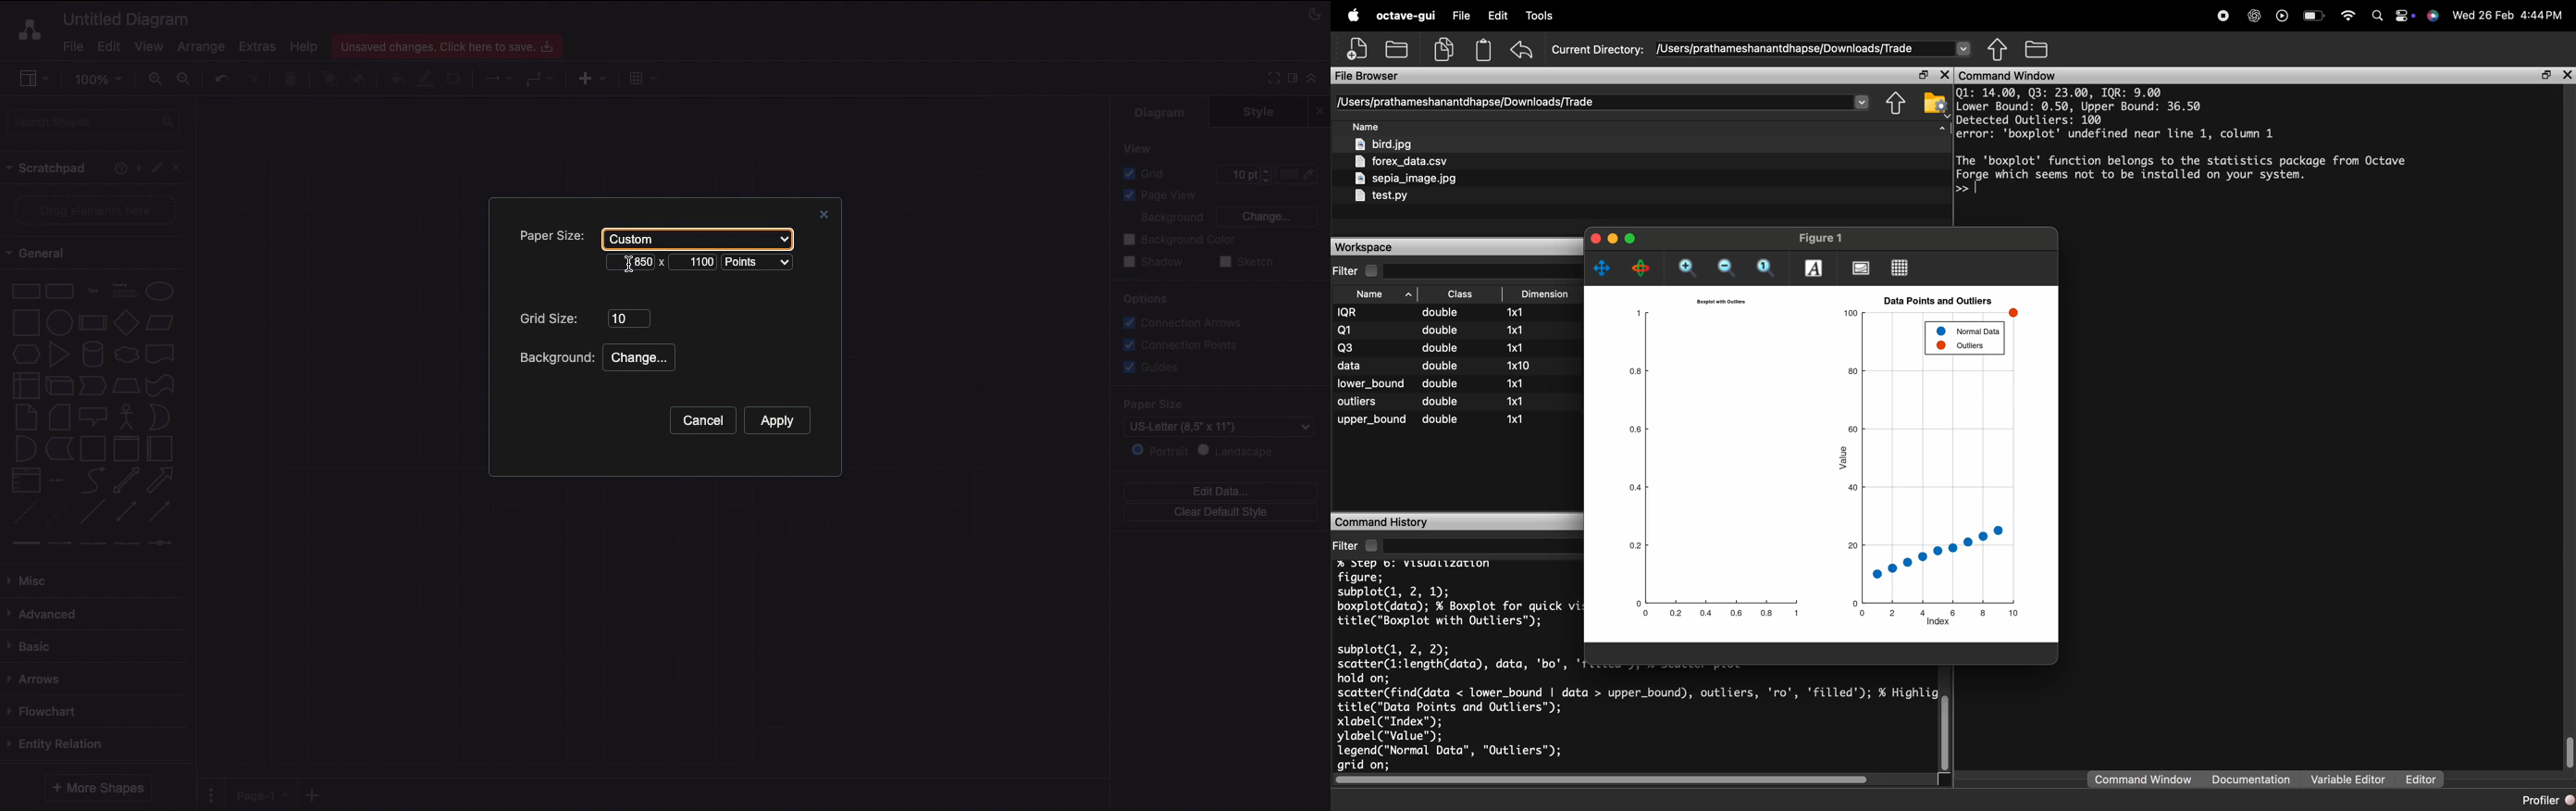 This screenshot has height=812, width=2576. Describe the element at coordinates (293, 80) in the screenshot. I see `Trash` at that location.